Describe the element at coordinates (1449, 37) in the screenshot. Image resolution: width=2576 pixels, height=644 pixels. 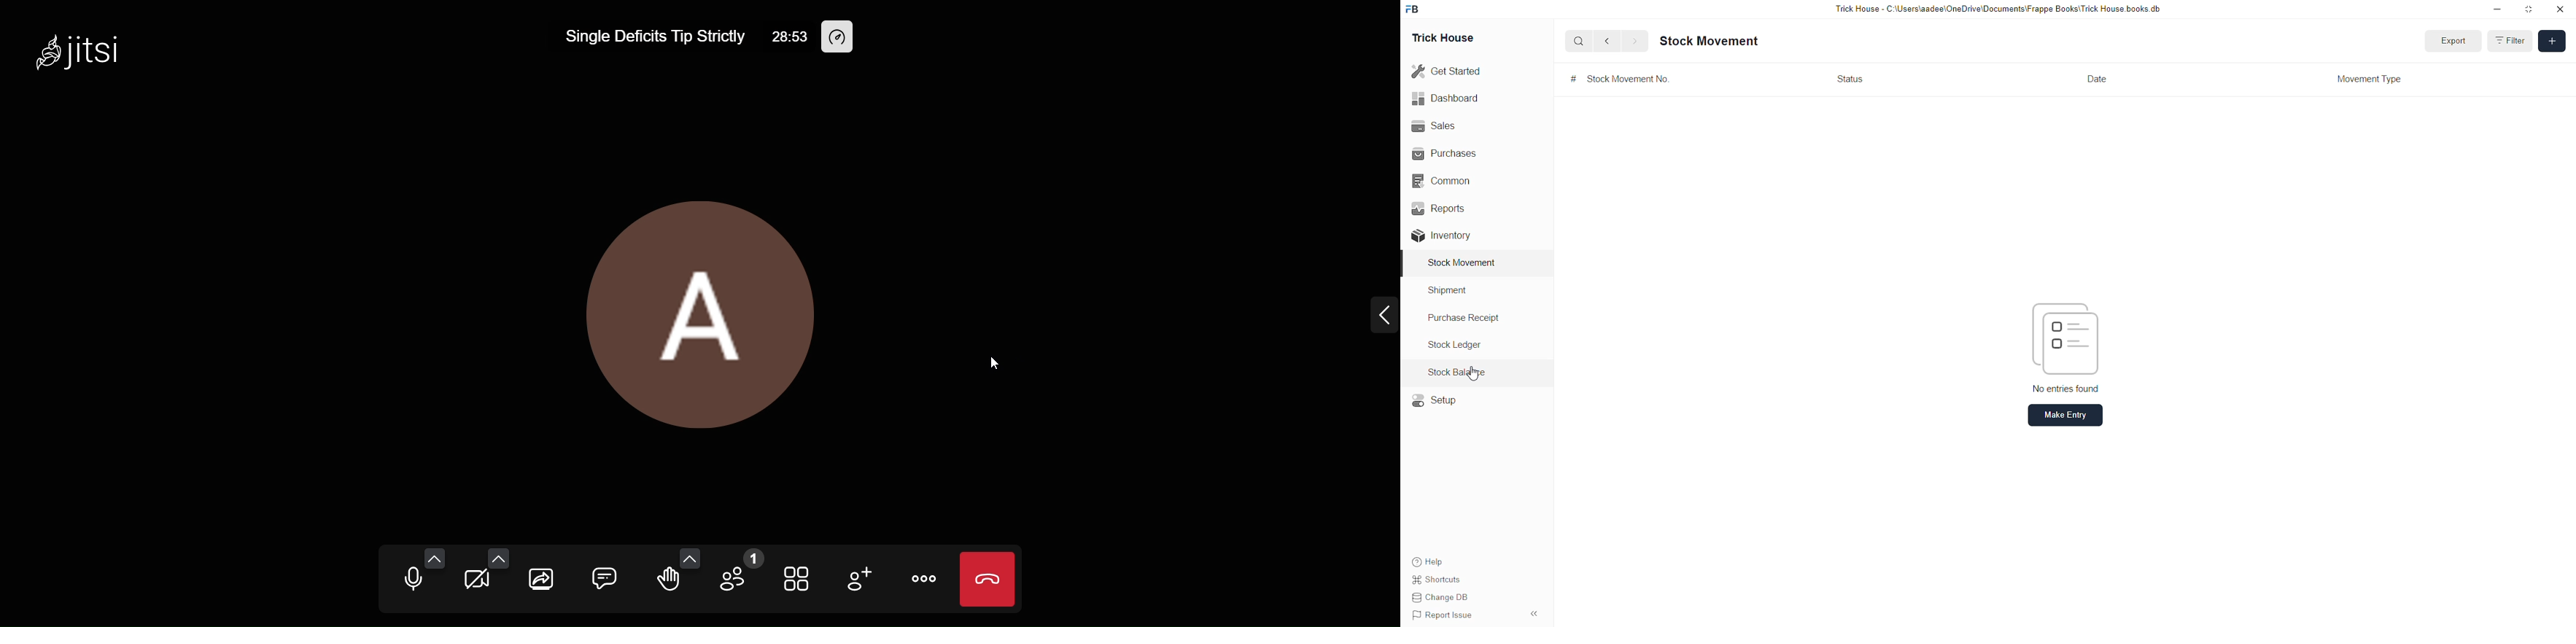
I see `Trick House` at that location.